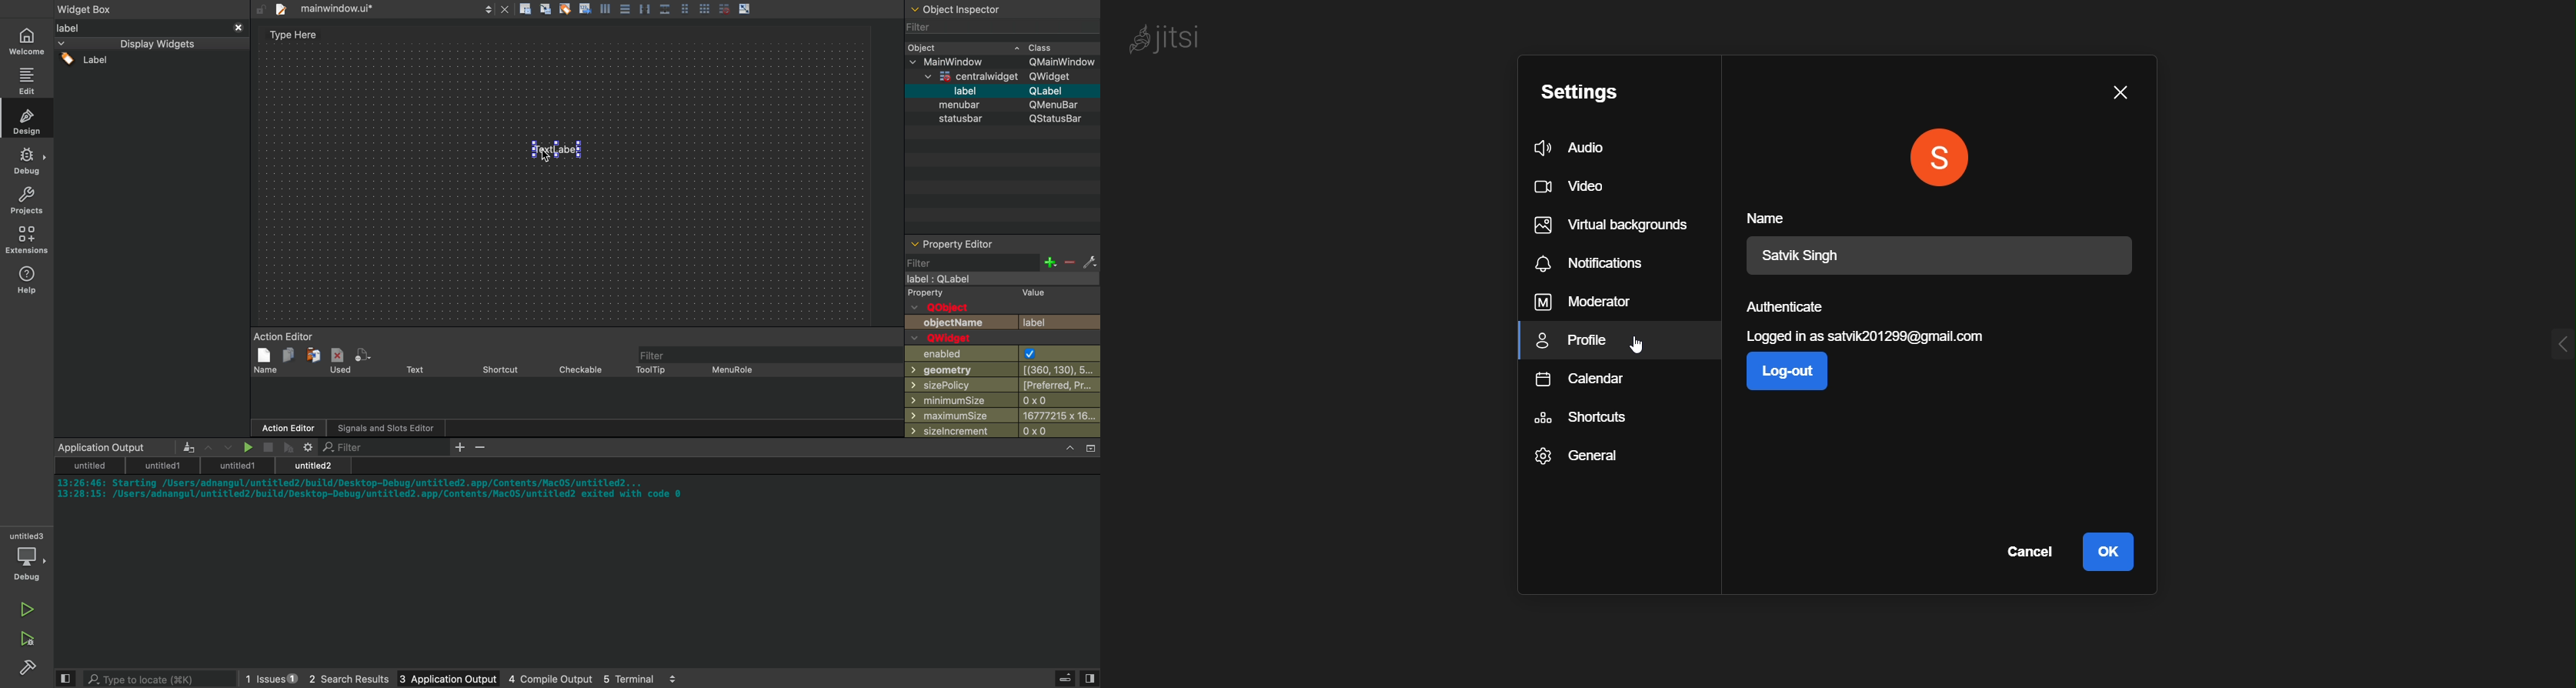  I want to click on 1 issues, so click(266, 677).